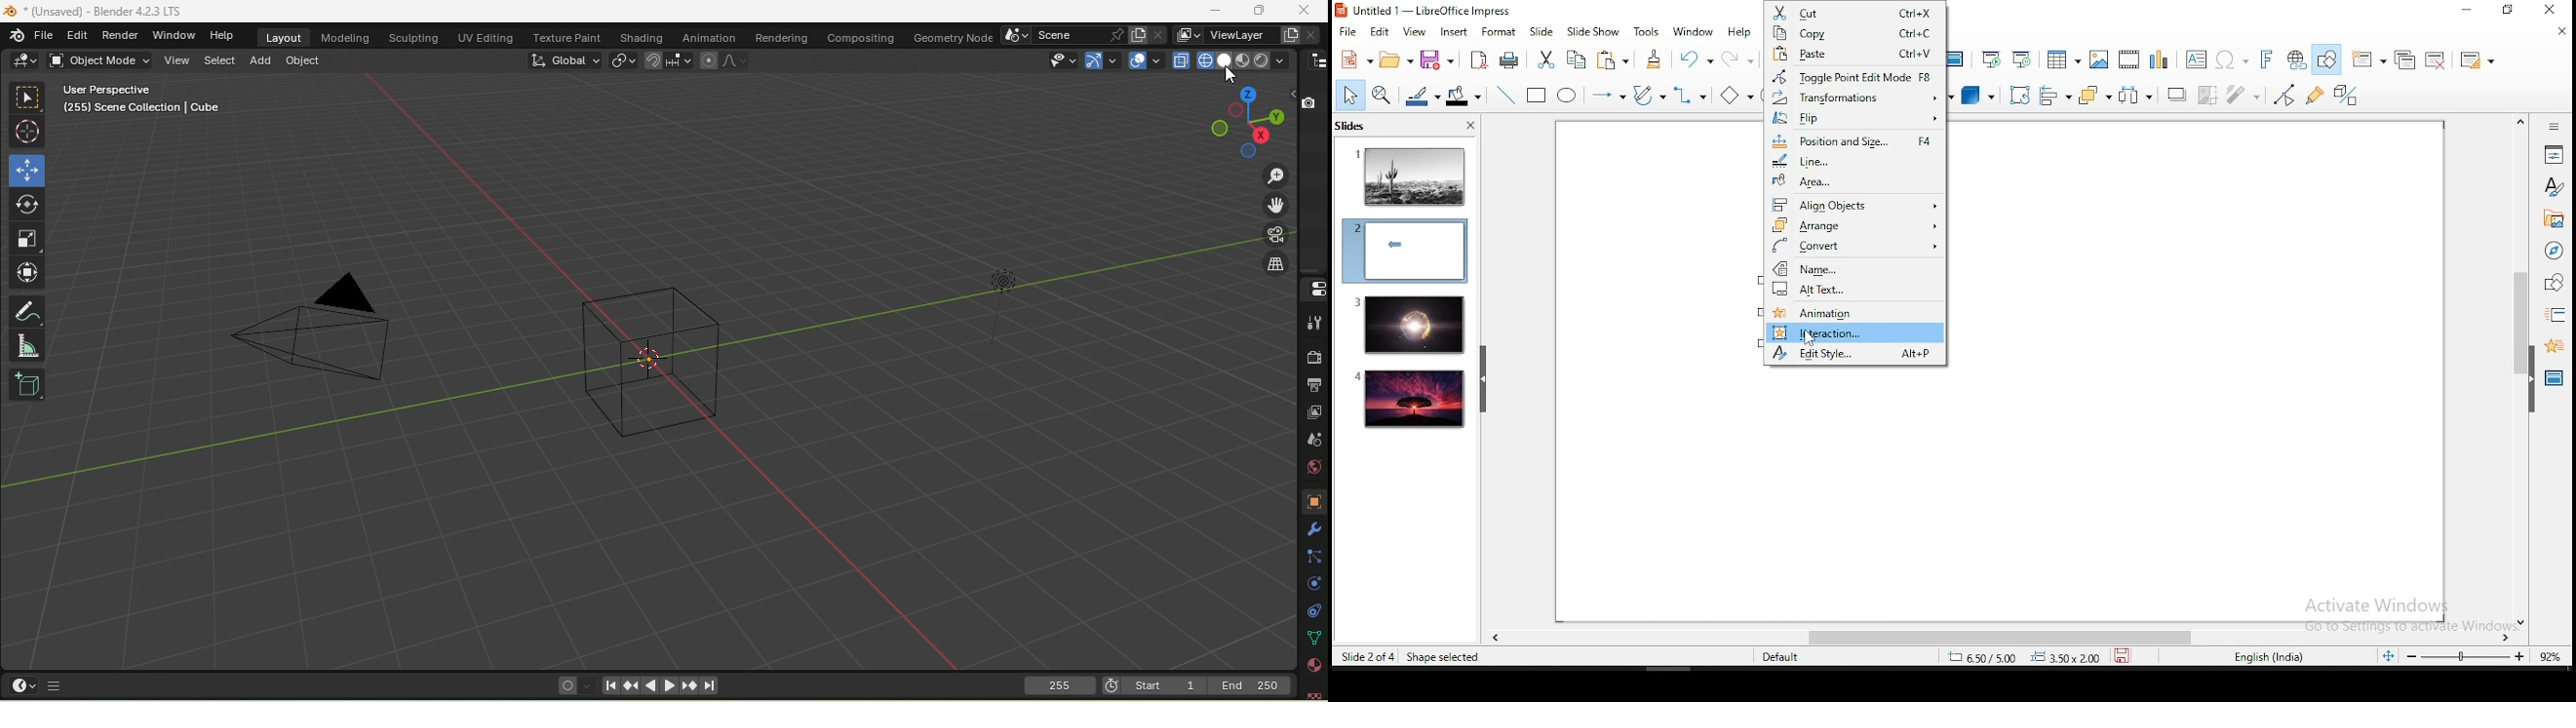 The height and width of the screenshot is (728, 2576). Describe the element at coordinates (2439, 60) in the screenshot. I see `delete slide` at that location.